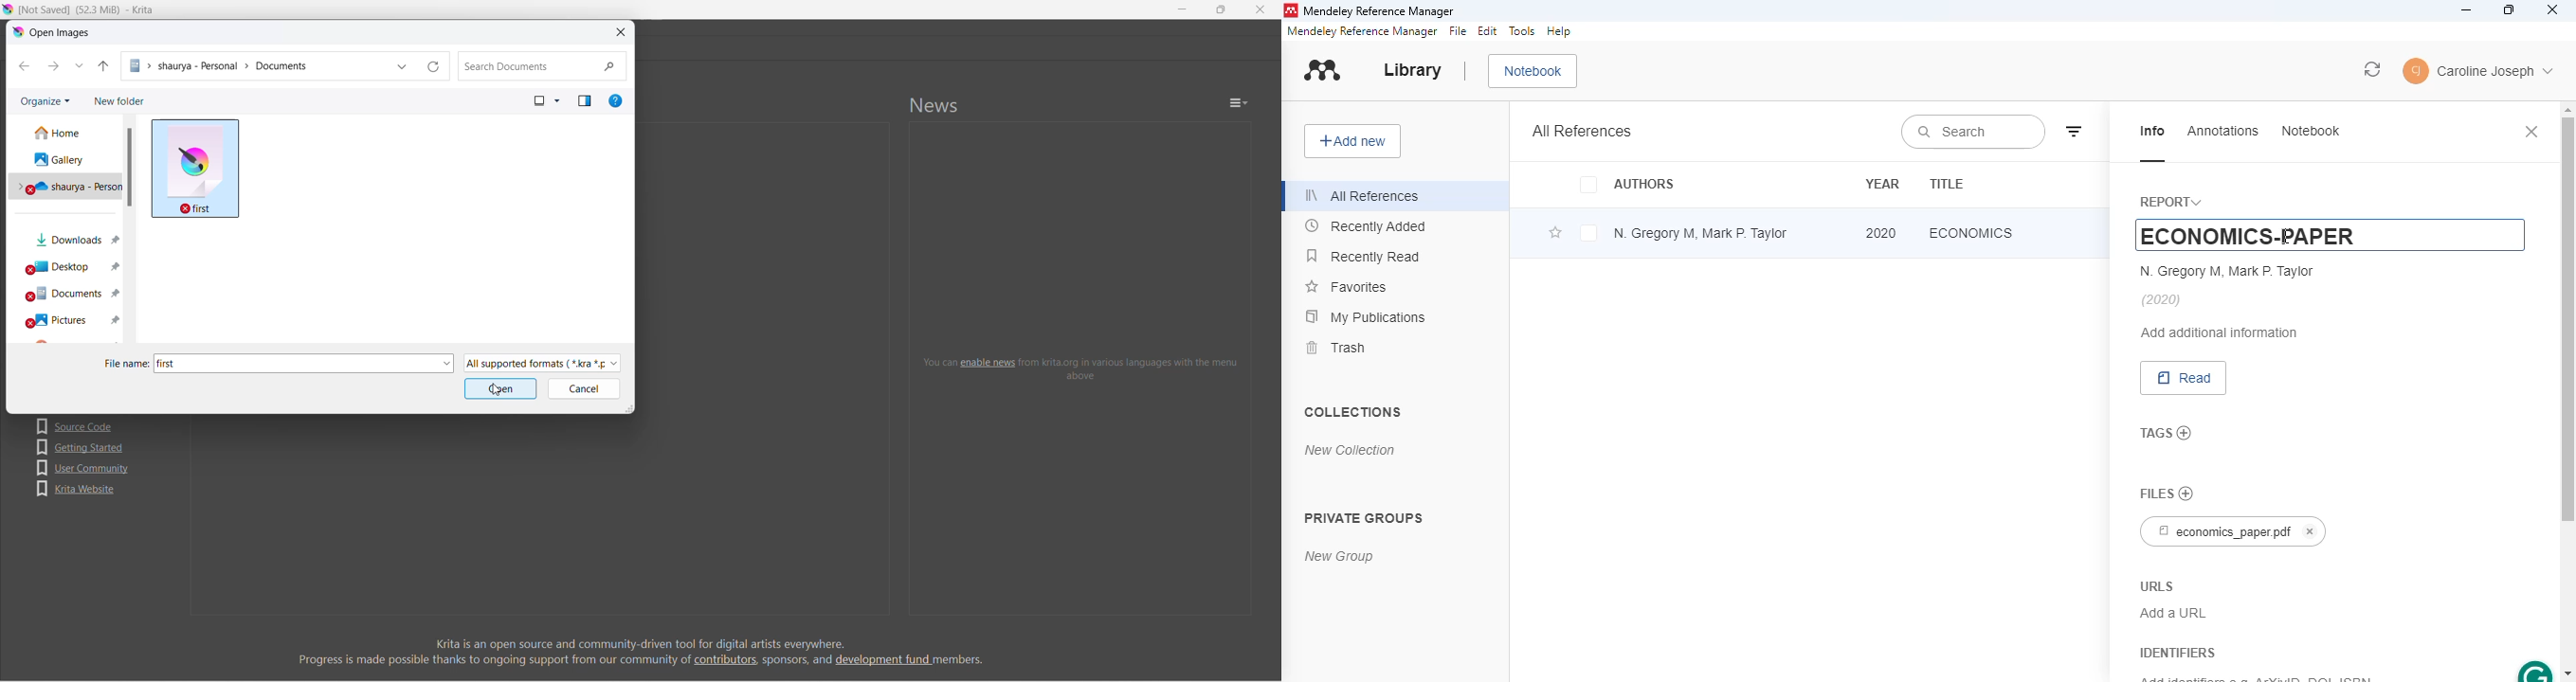 The width and height of the screenshot is (2576, 700). Describe the element at coordinates (1322, 69) in the screenshot. I see `logo` at that location.